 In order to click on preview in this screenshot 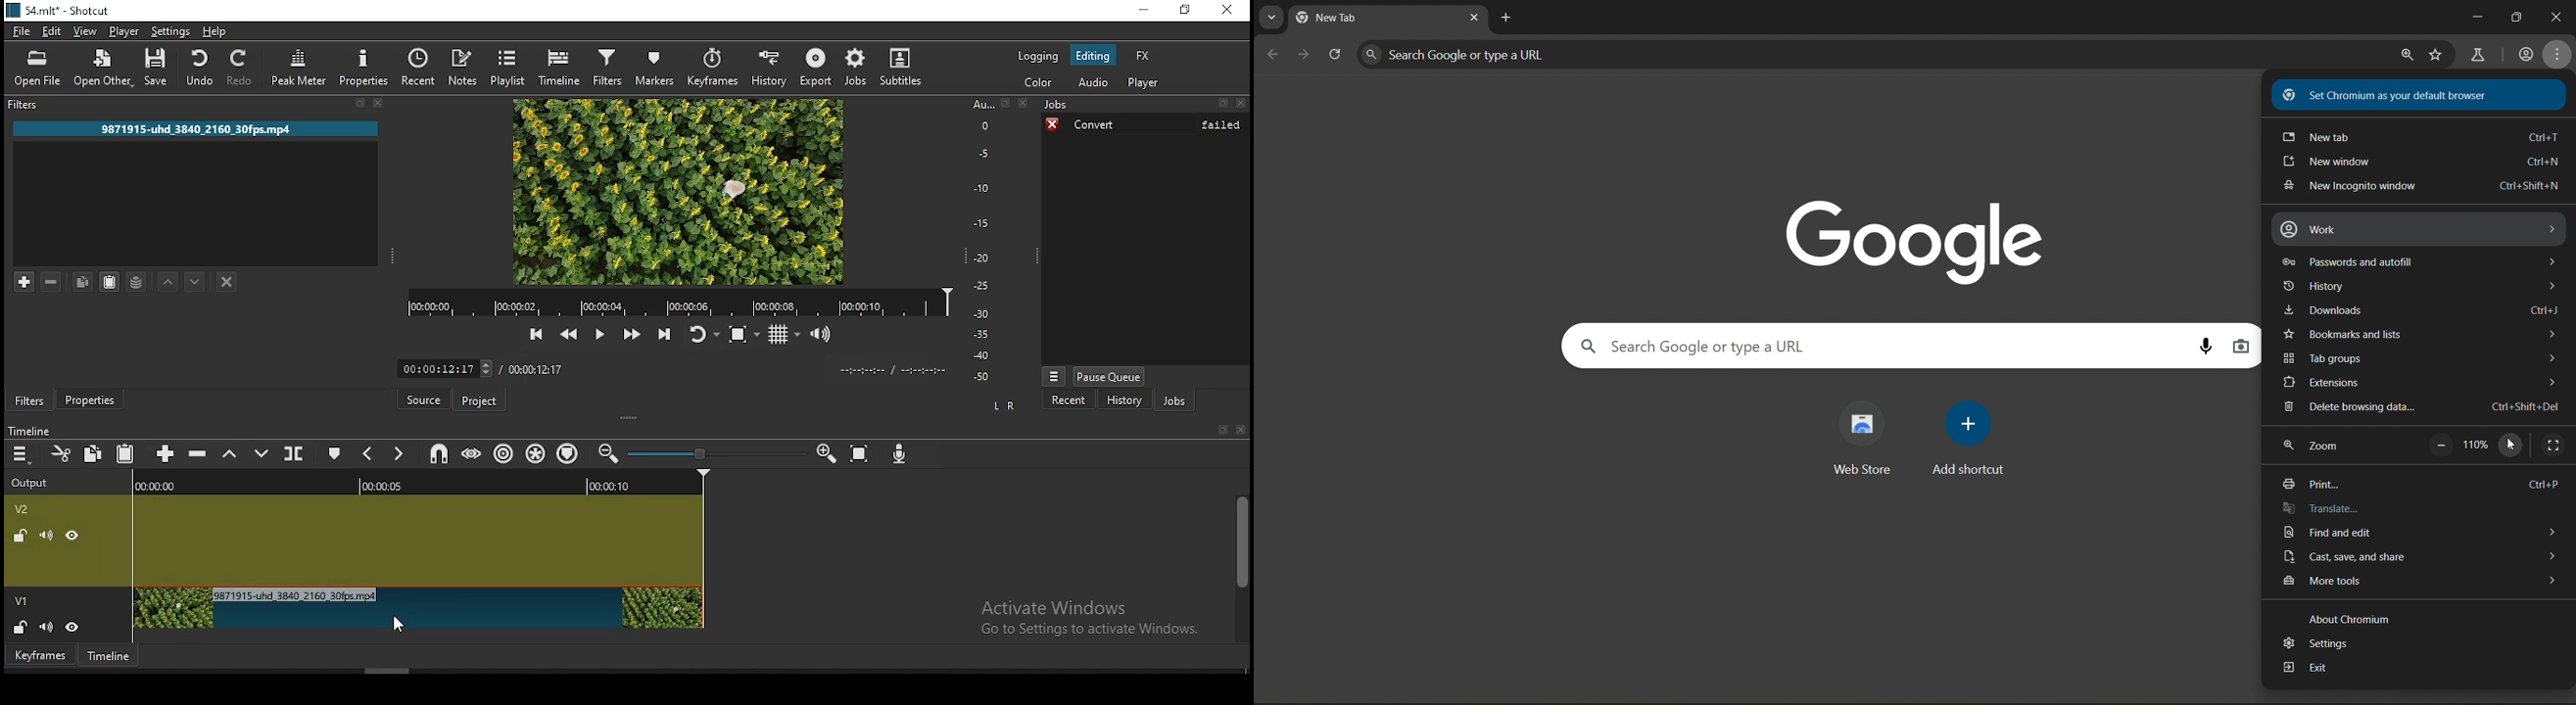, I will do `click(679, 192)`.